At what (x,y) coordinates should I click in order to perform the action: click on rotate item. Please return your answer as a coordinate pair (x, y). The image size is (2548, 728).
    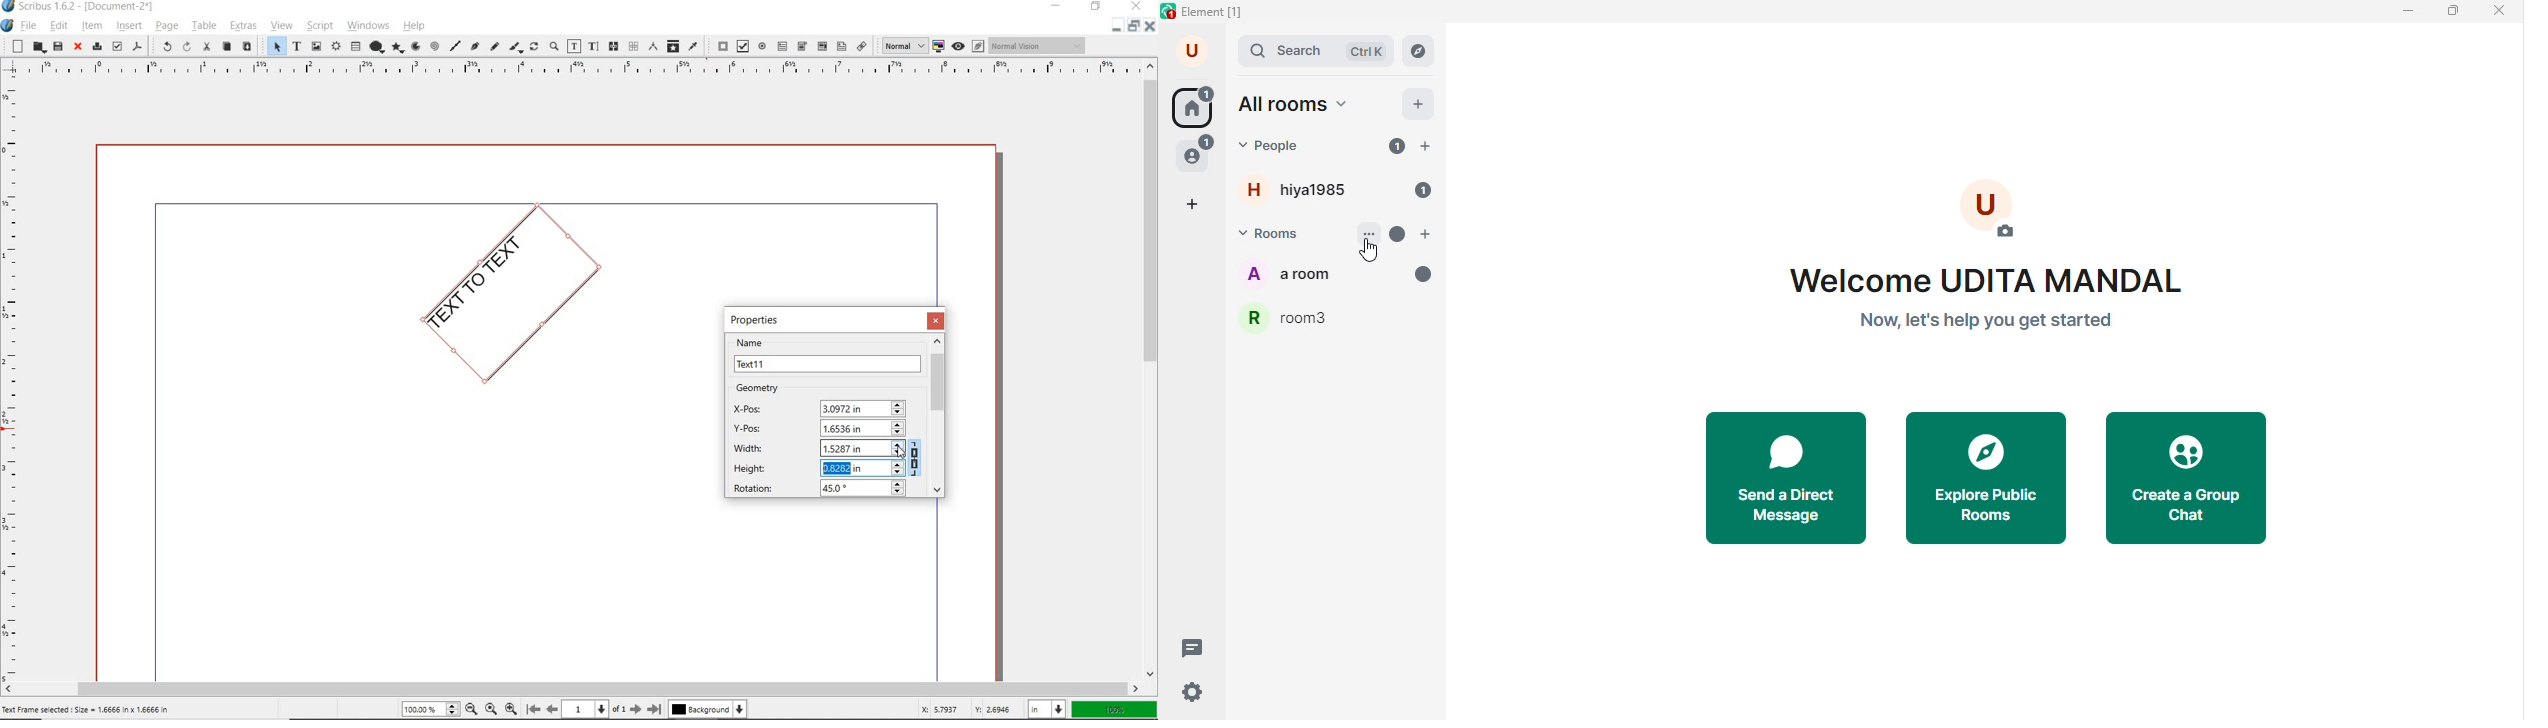
    Looking at the image, I should click on (533, 48).